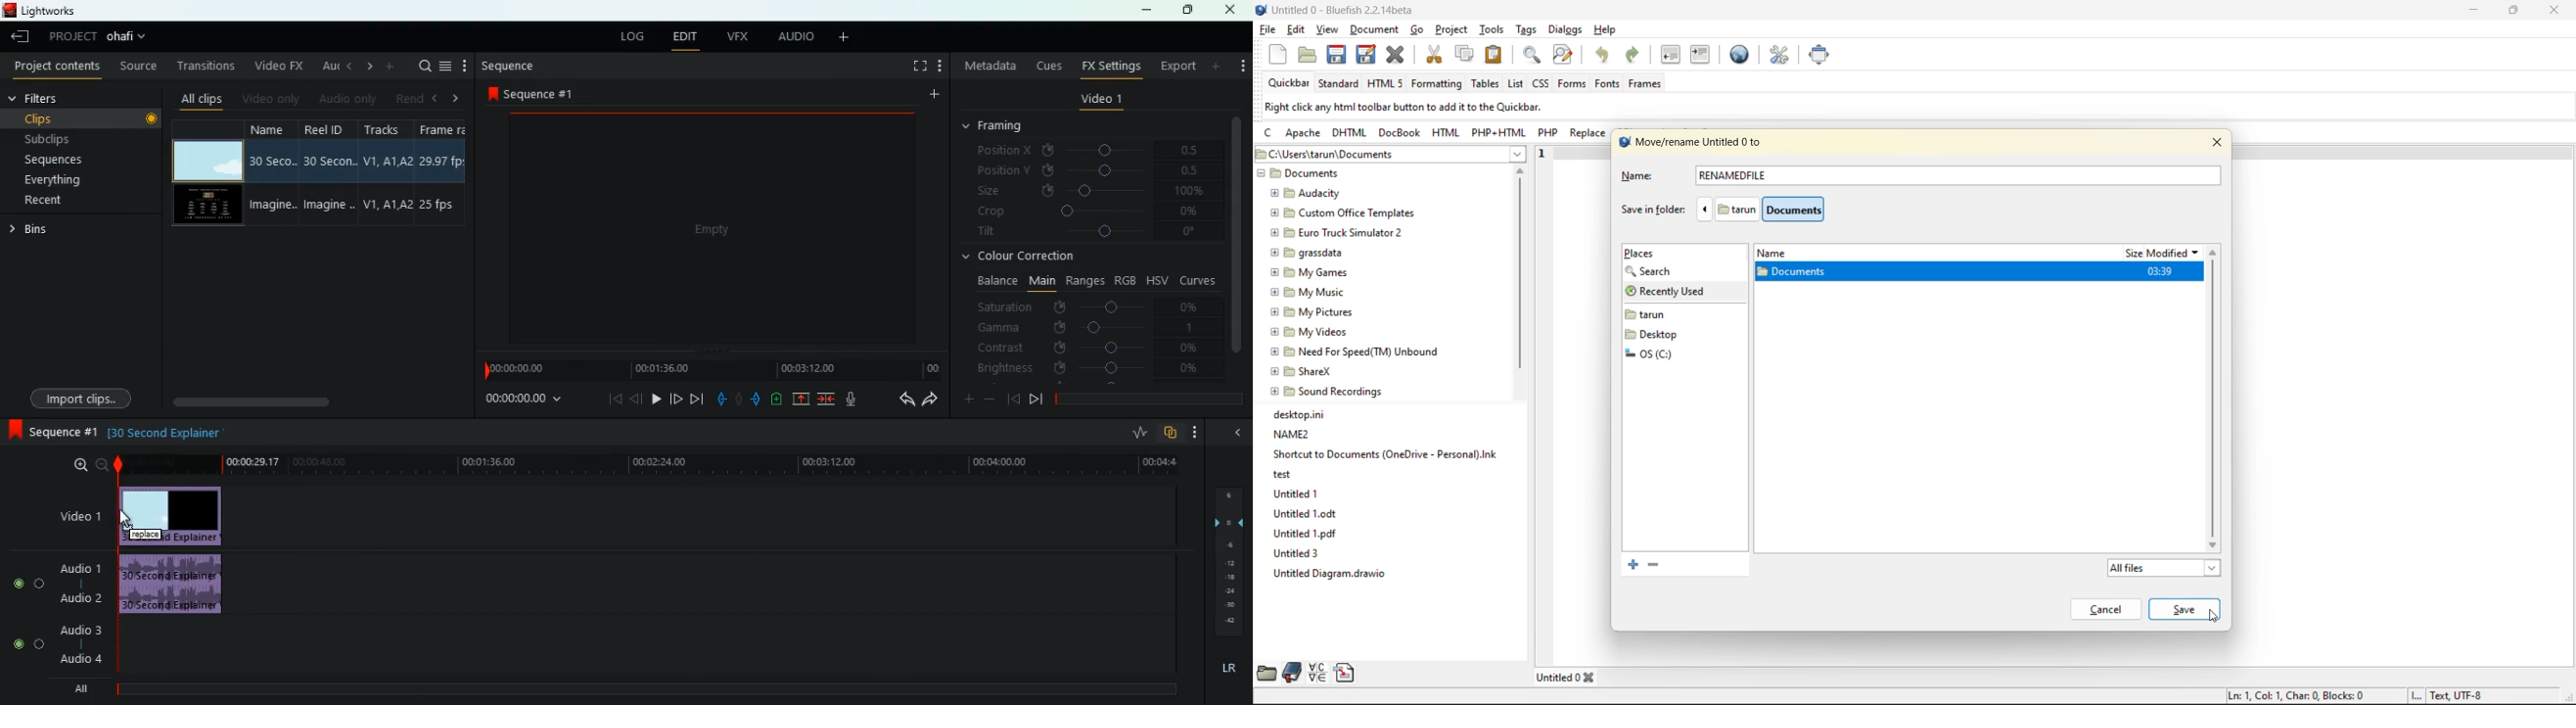  I want to click on scroll, so click(314, 401).